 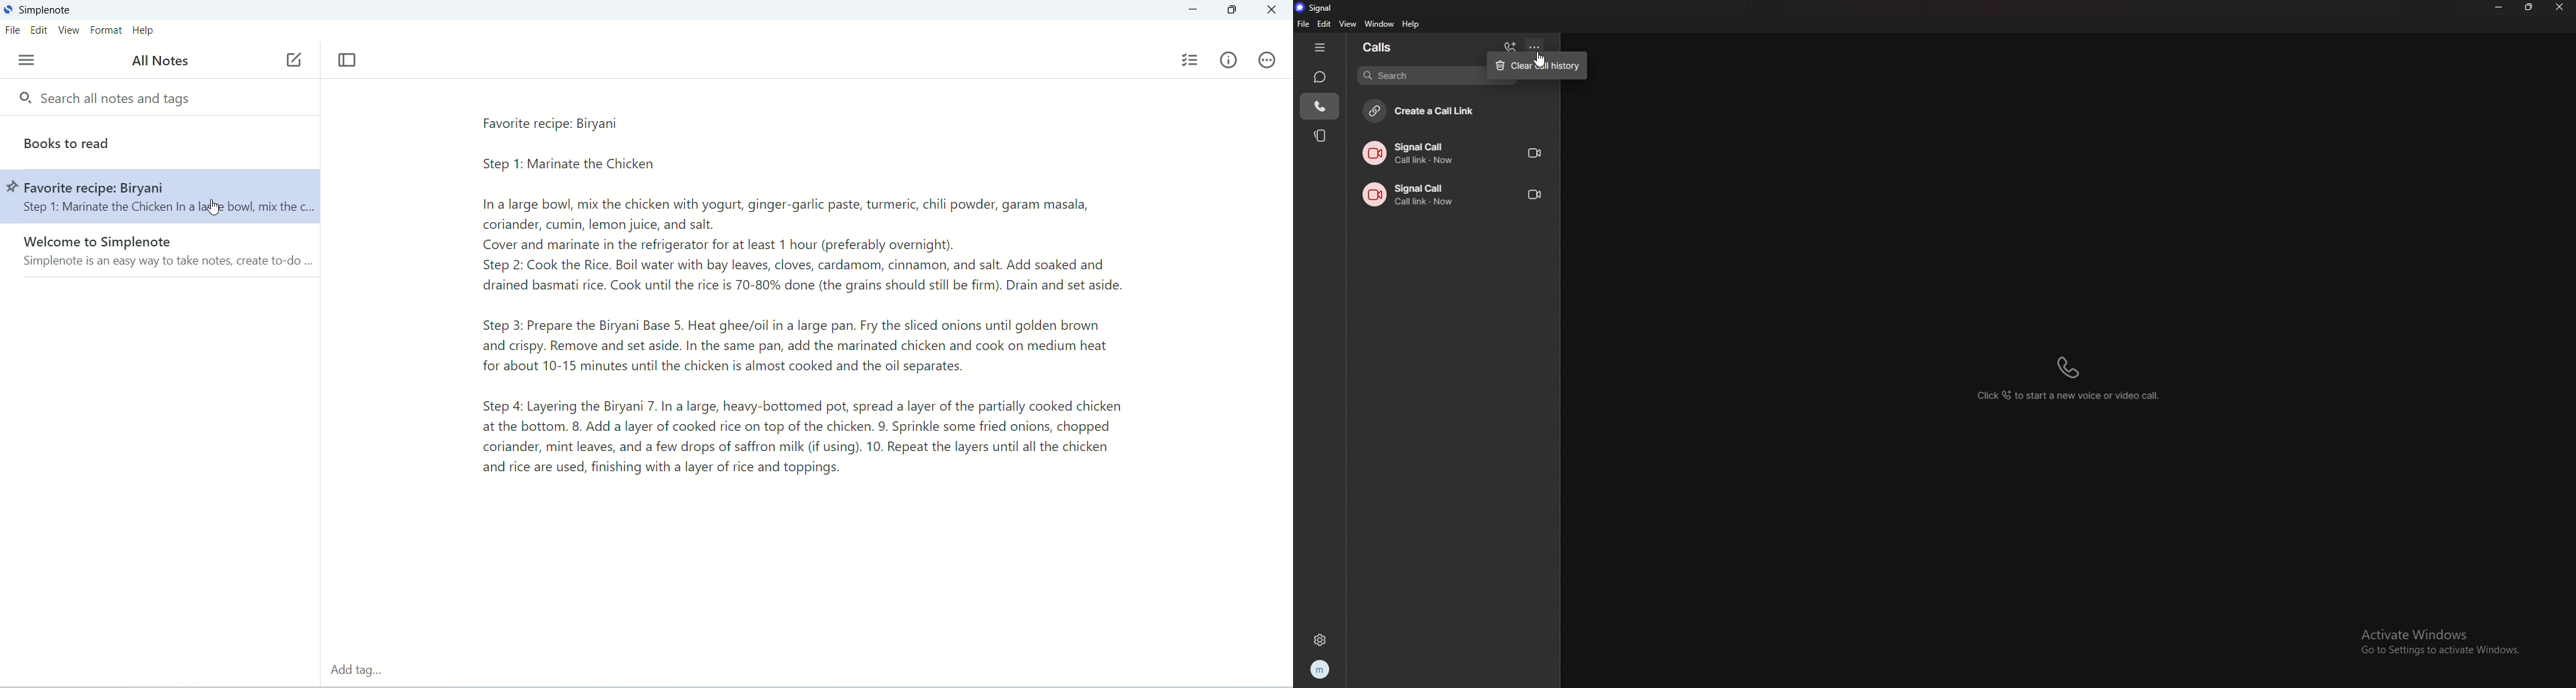 What do you see at coordinates (1325, 24) in the screenshot?
I see `edit` at bounding box center [1325, 24].